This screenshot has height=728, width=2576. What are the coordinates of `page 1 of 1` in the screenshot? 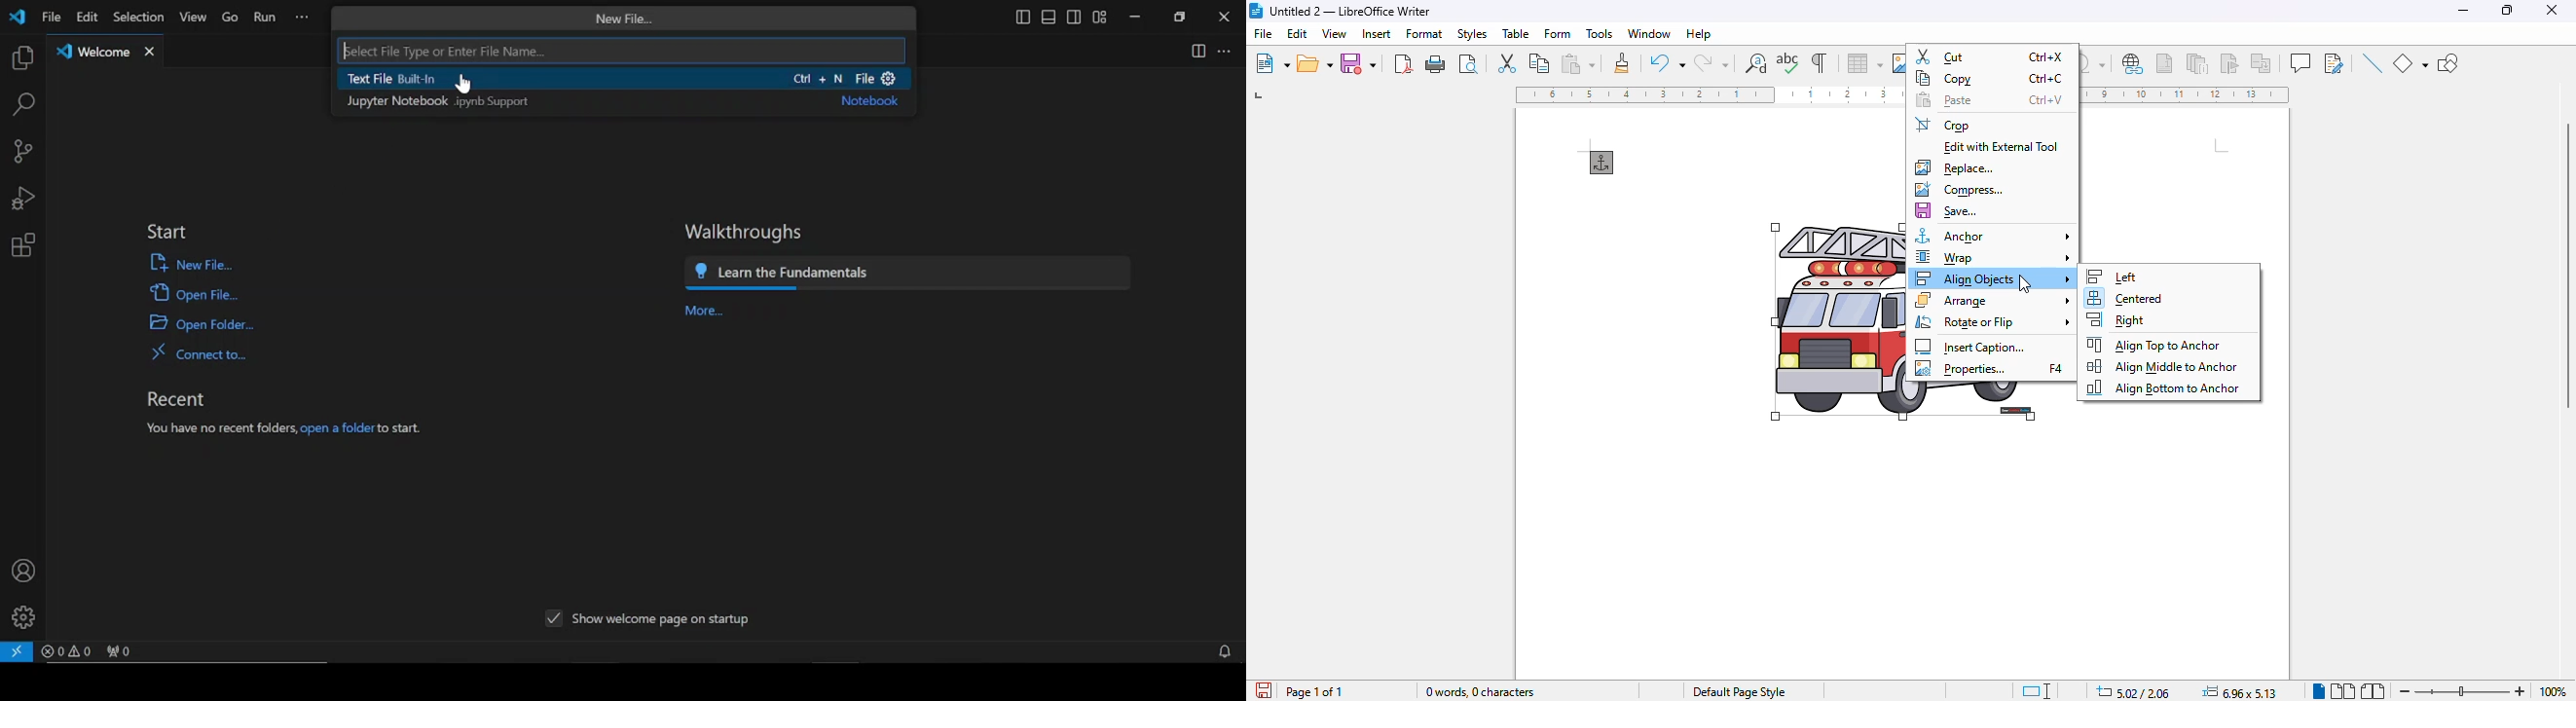 It's located at (1313, 692).